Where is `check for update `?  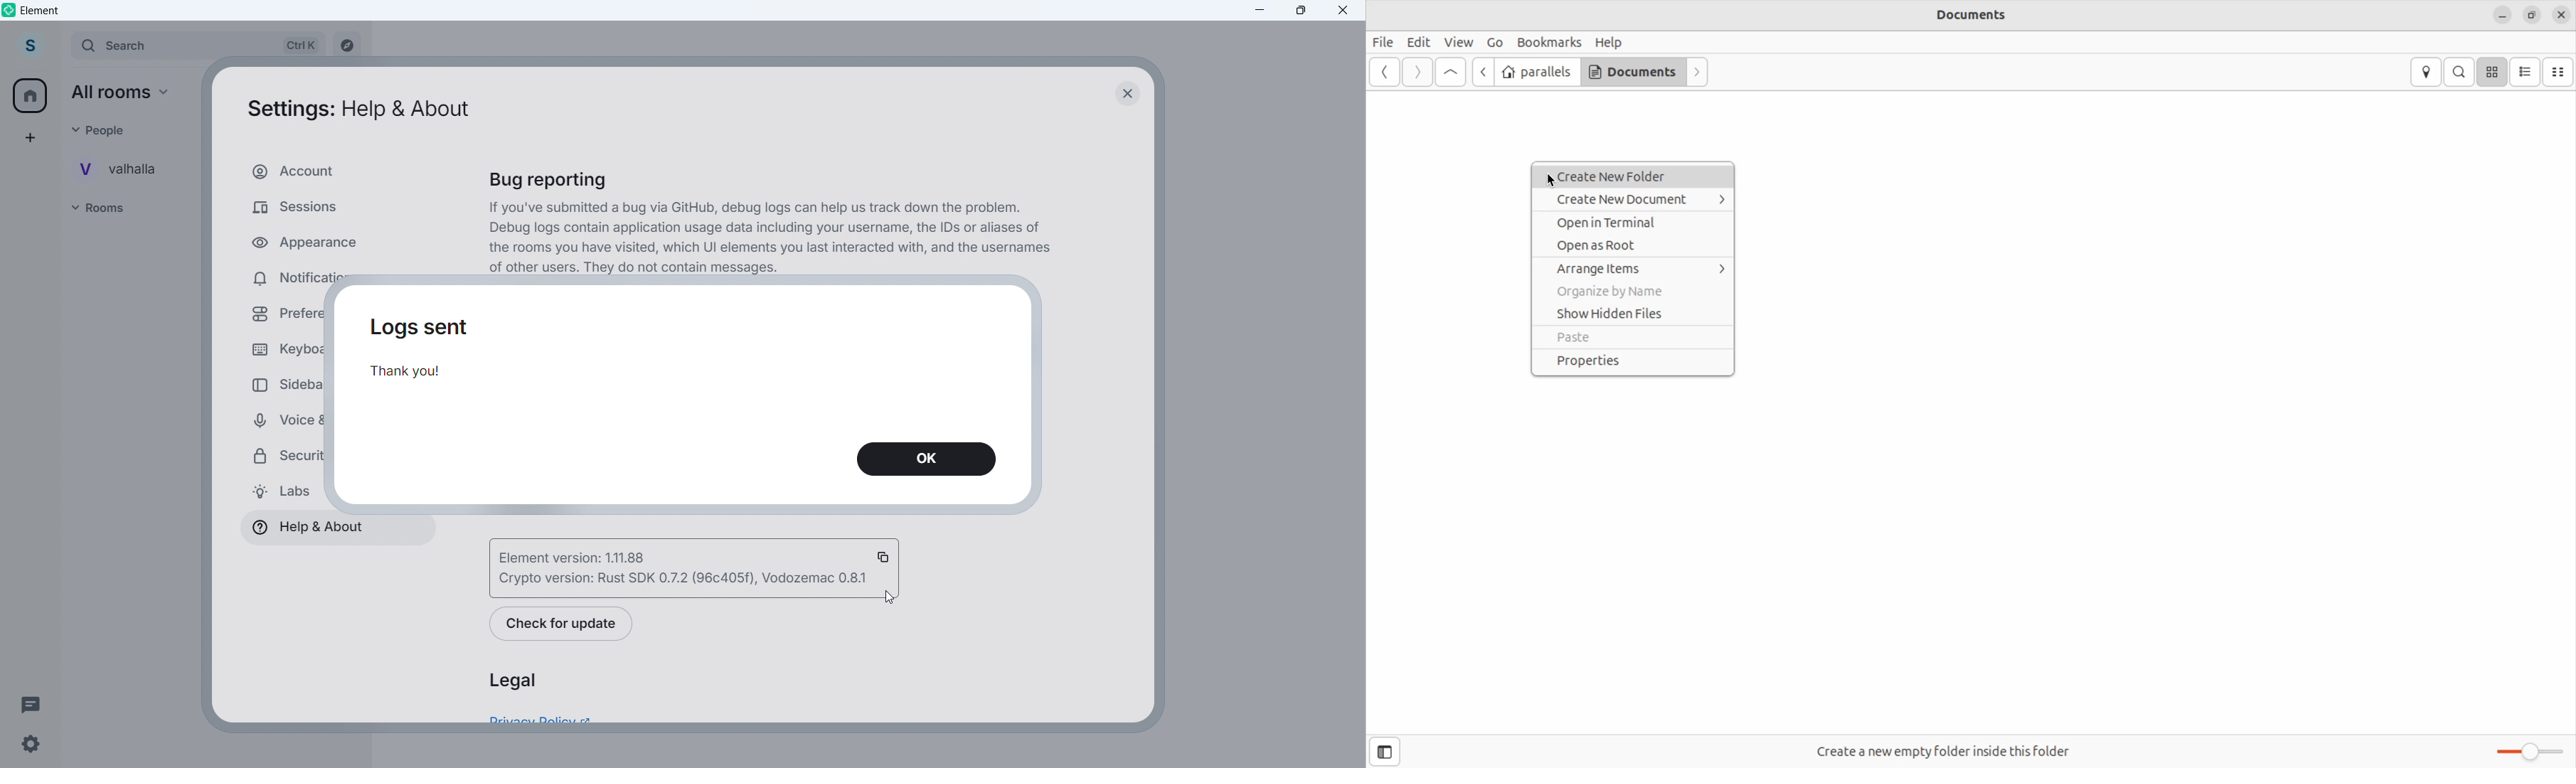
check for update  is located at coordinates (563, 624).